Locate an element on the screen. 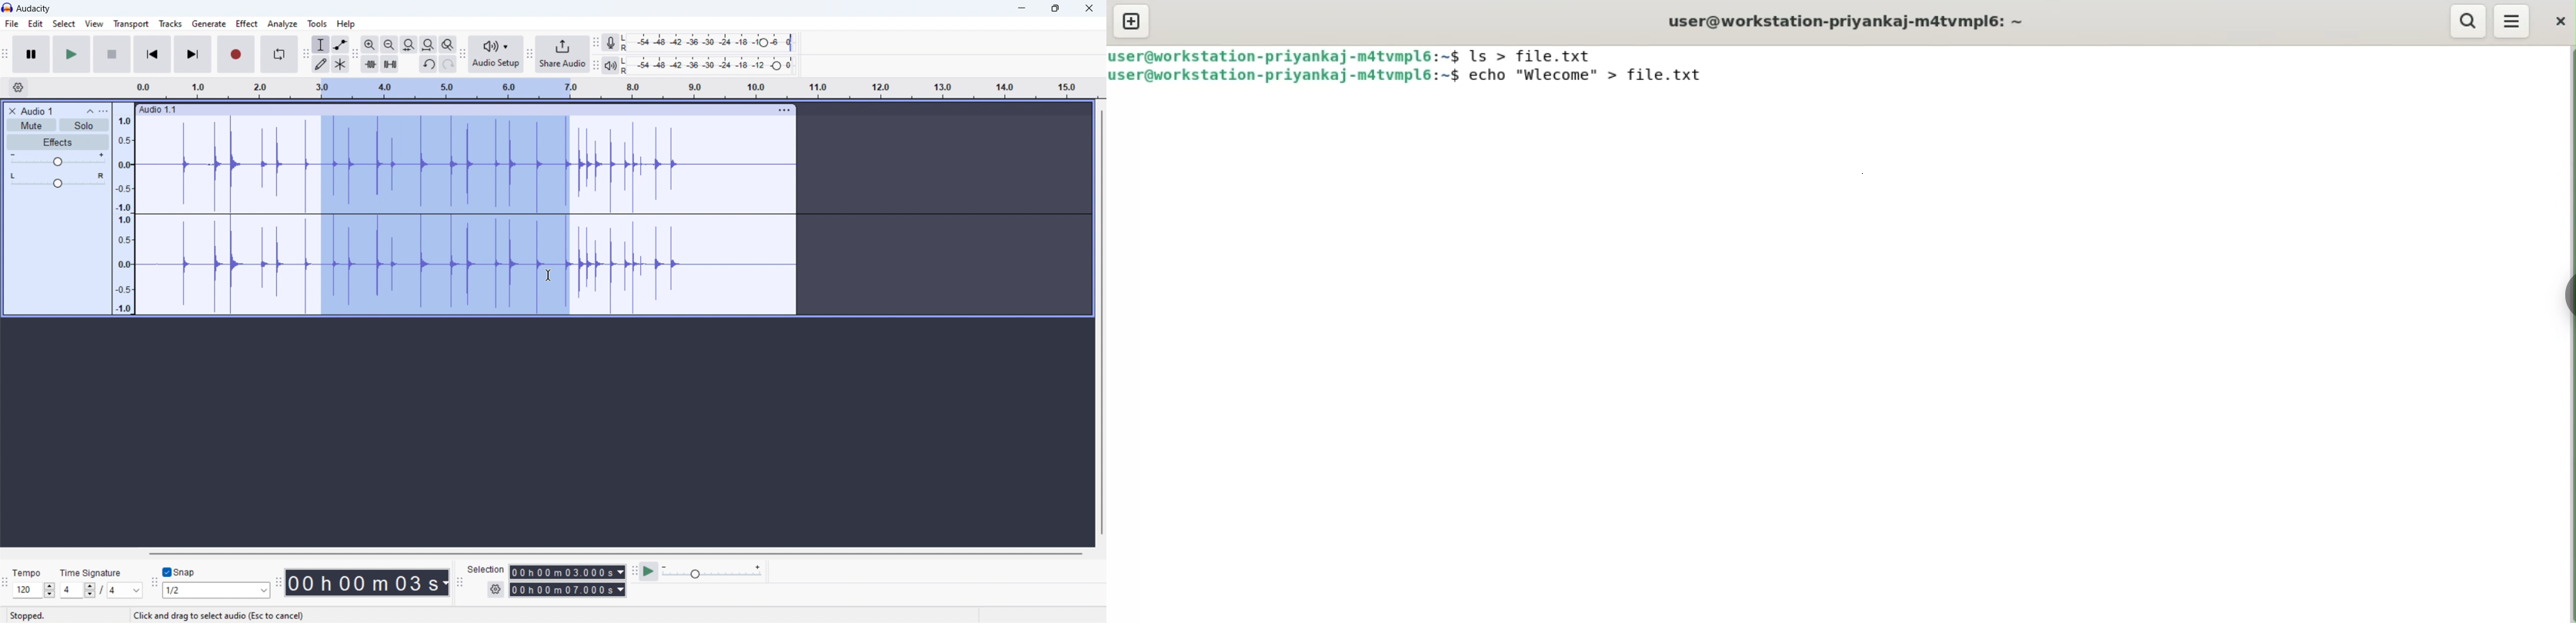 The width and height of the screenshot is (2576, 644). close is located at coordinates (1088, 8).